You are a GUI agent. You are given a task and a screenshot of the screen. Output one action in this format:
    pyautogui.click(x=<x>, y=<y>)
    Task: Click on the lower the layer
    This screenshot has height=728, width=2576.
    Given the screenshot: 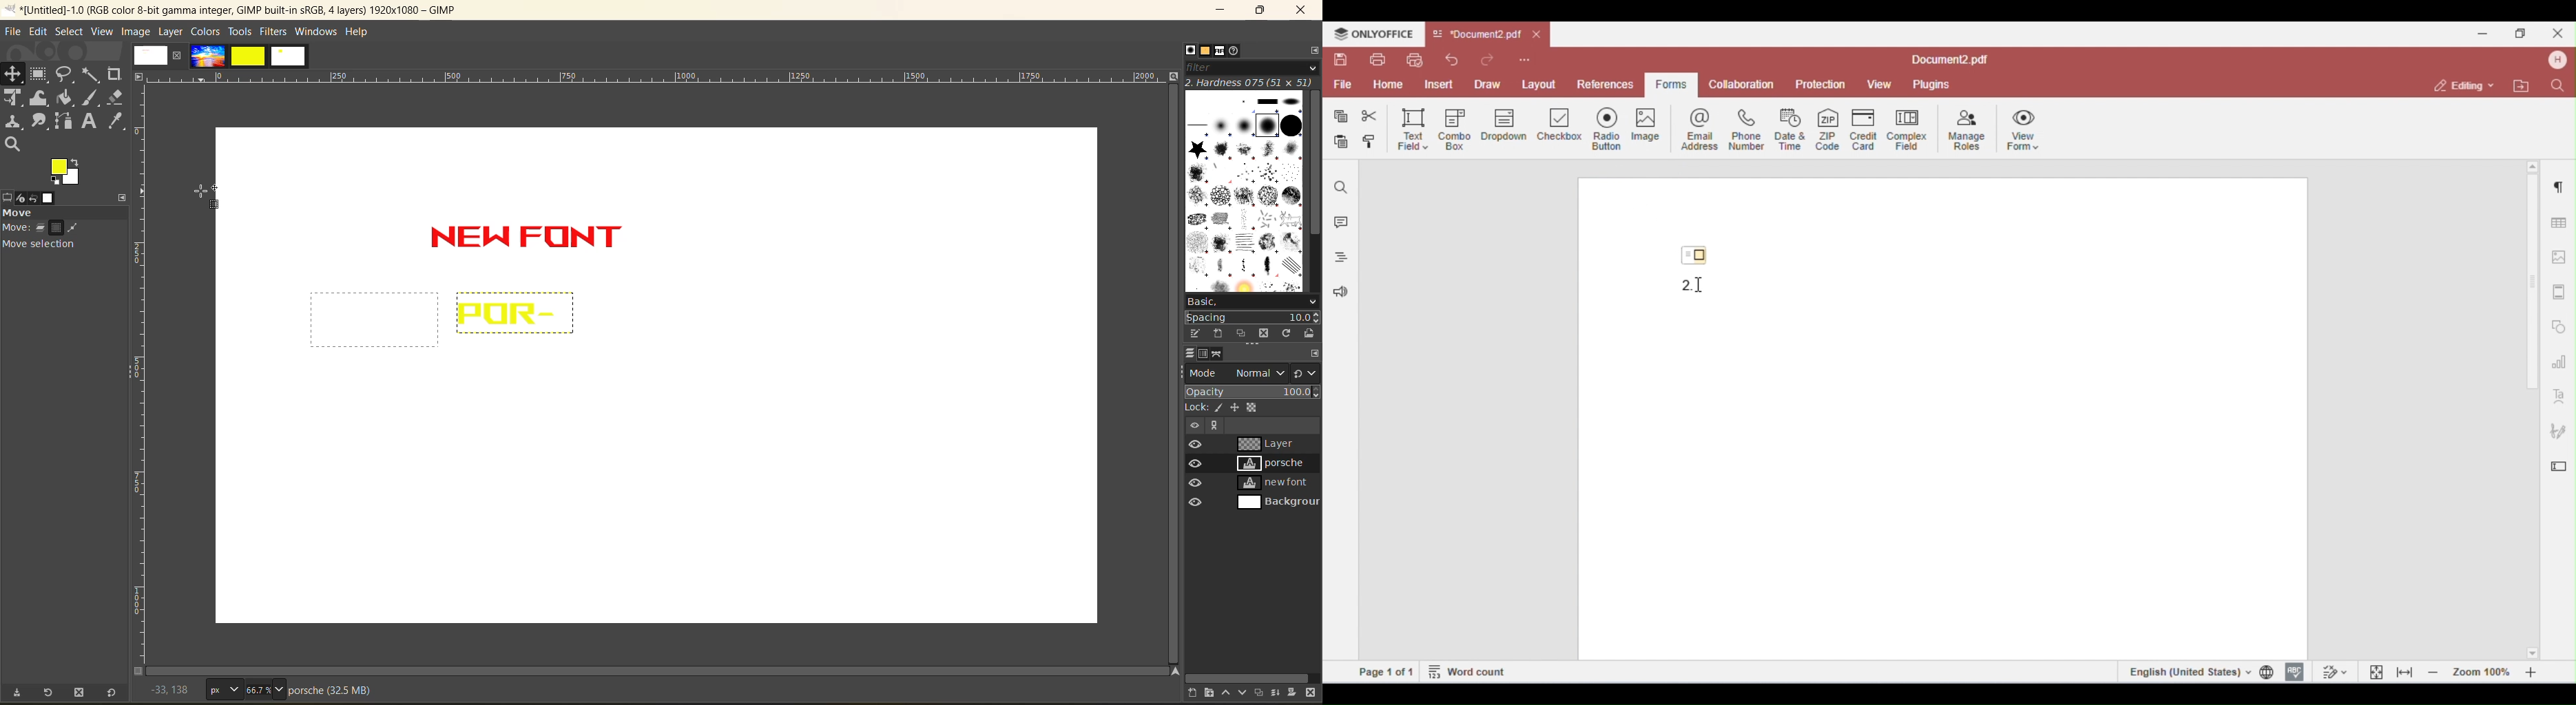 What is the action you would take?
    pyautogui.click(x=1242, y=691)
    